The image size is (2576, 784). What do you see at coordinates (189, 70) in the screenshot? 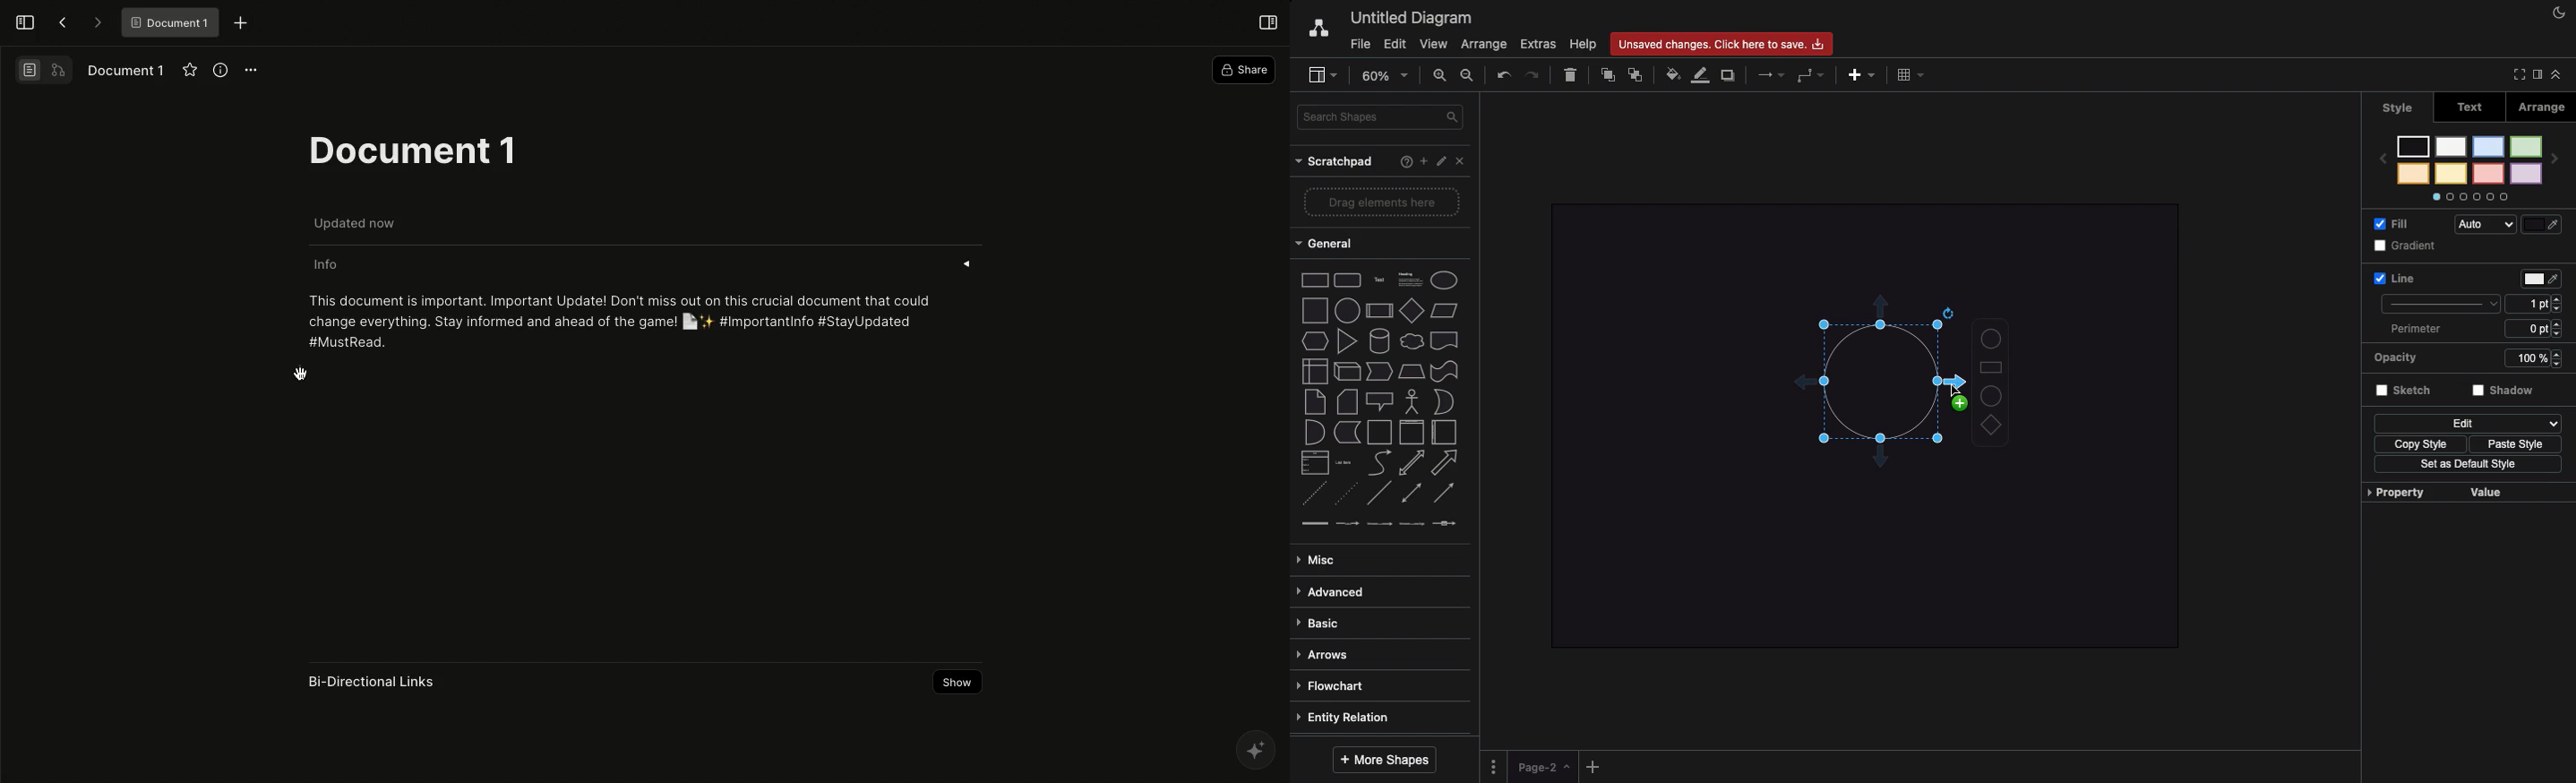
I see `Favourite` at bounding box center [189, 70].